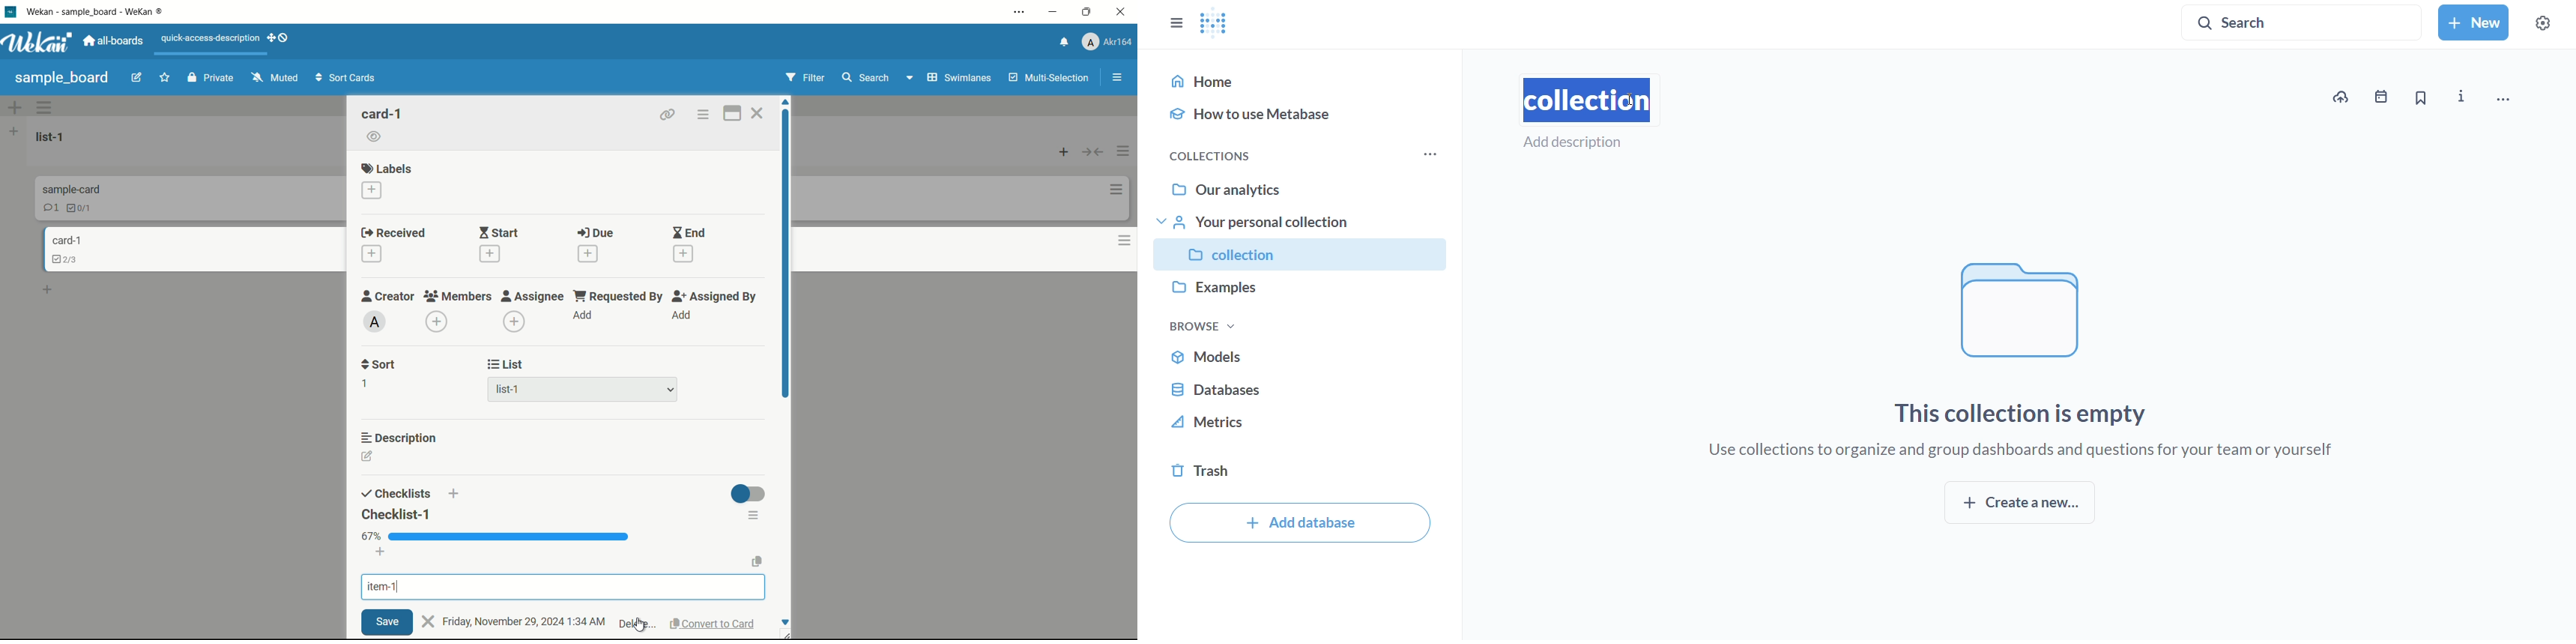 This screenshot has height=644, width=2576. Describe the element at coordinates (376, 323) in the screenshot. I see `admin` at that location.